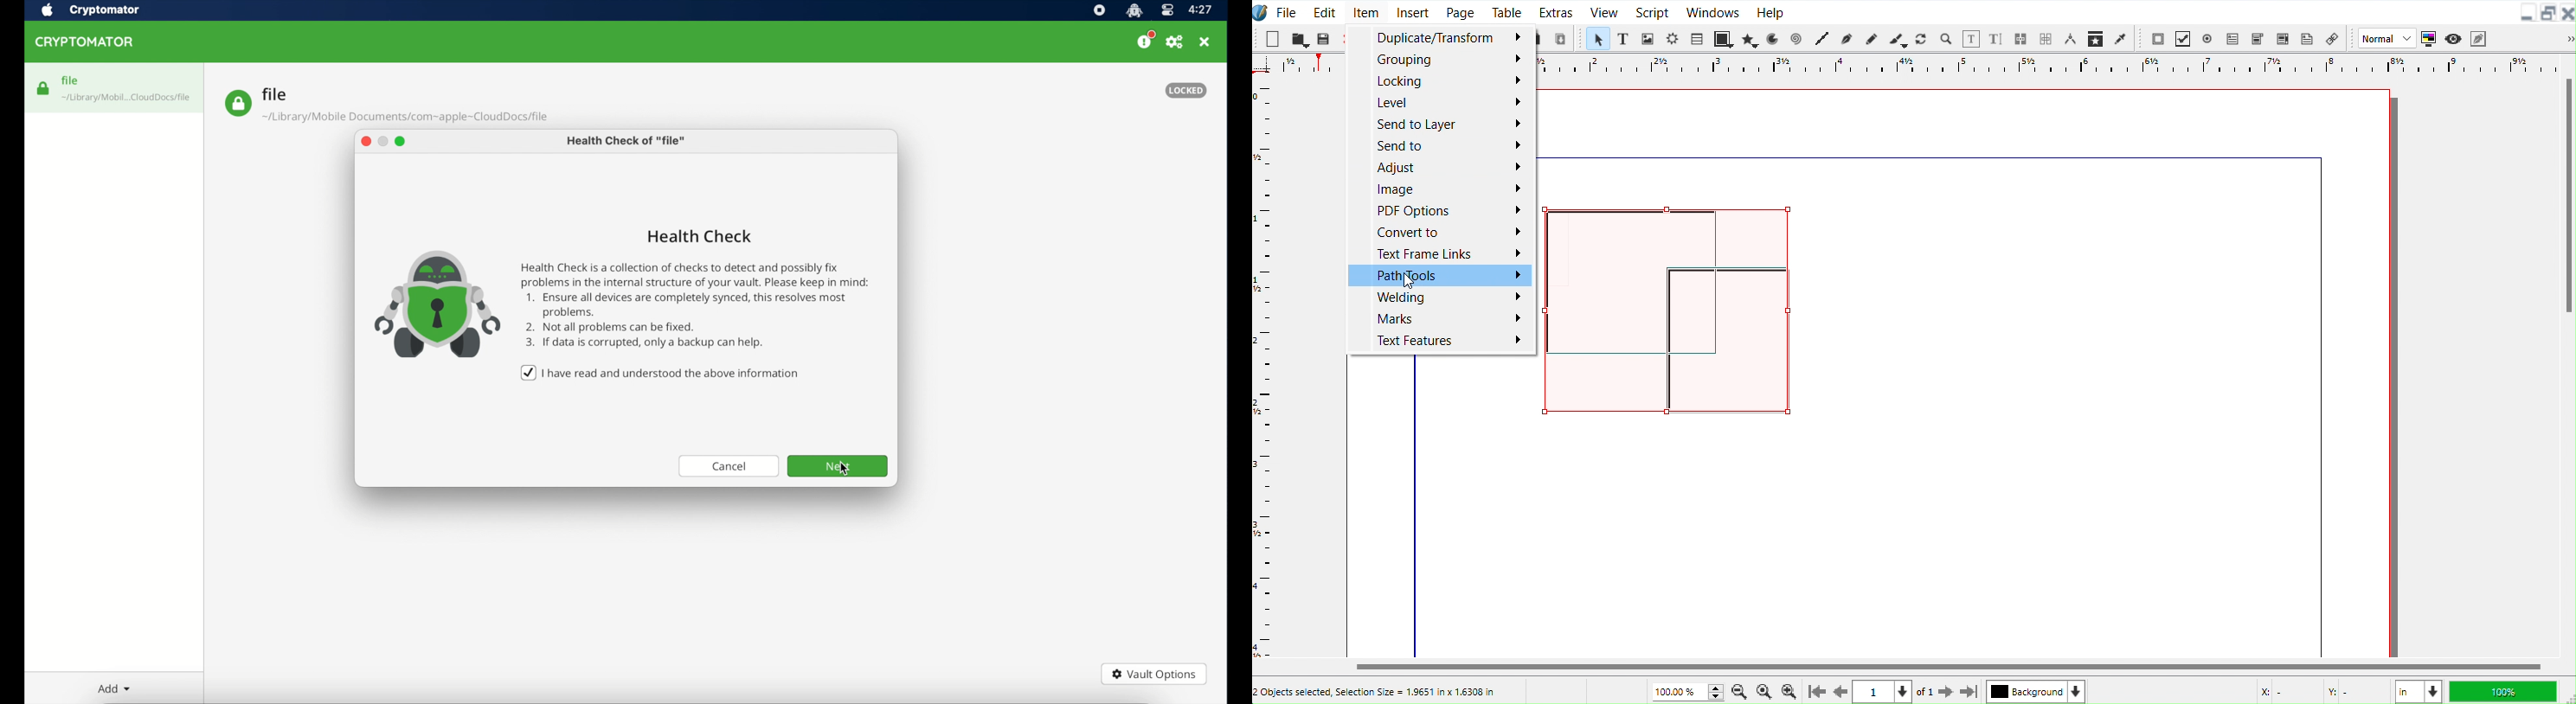 This screenshot has width=2576, height=728. Describe the element at coordinates (1438, 37) in the screenshot. I see `Duplicate/Transform` at that location.